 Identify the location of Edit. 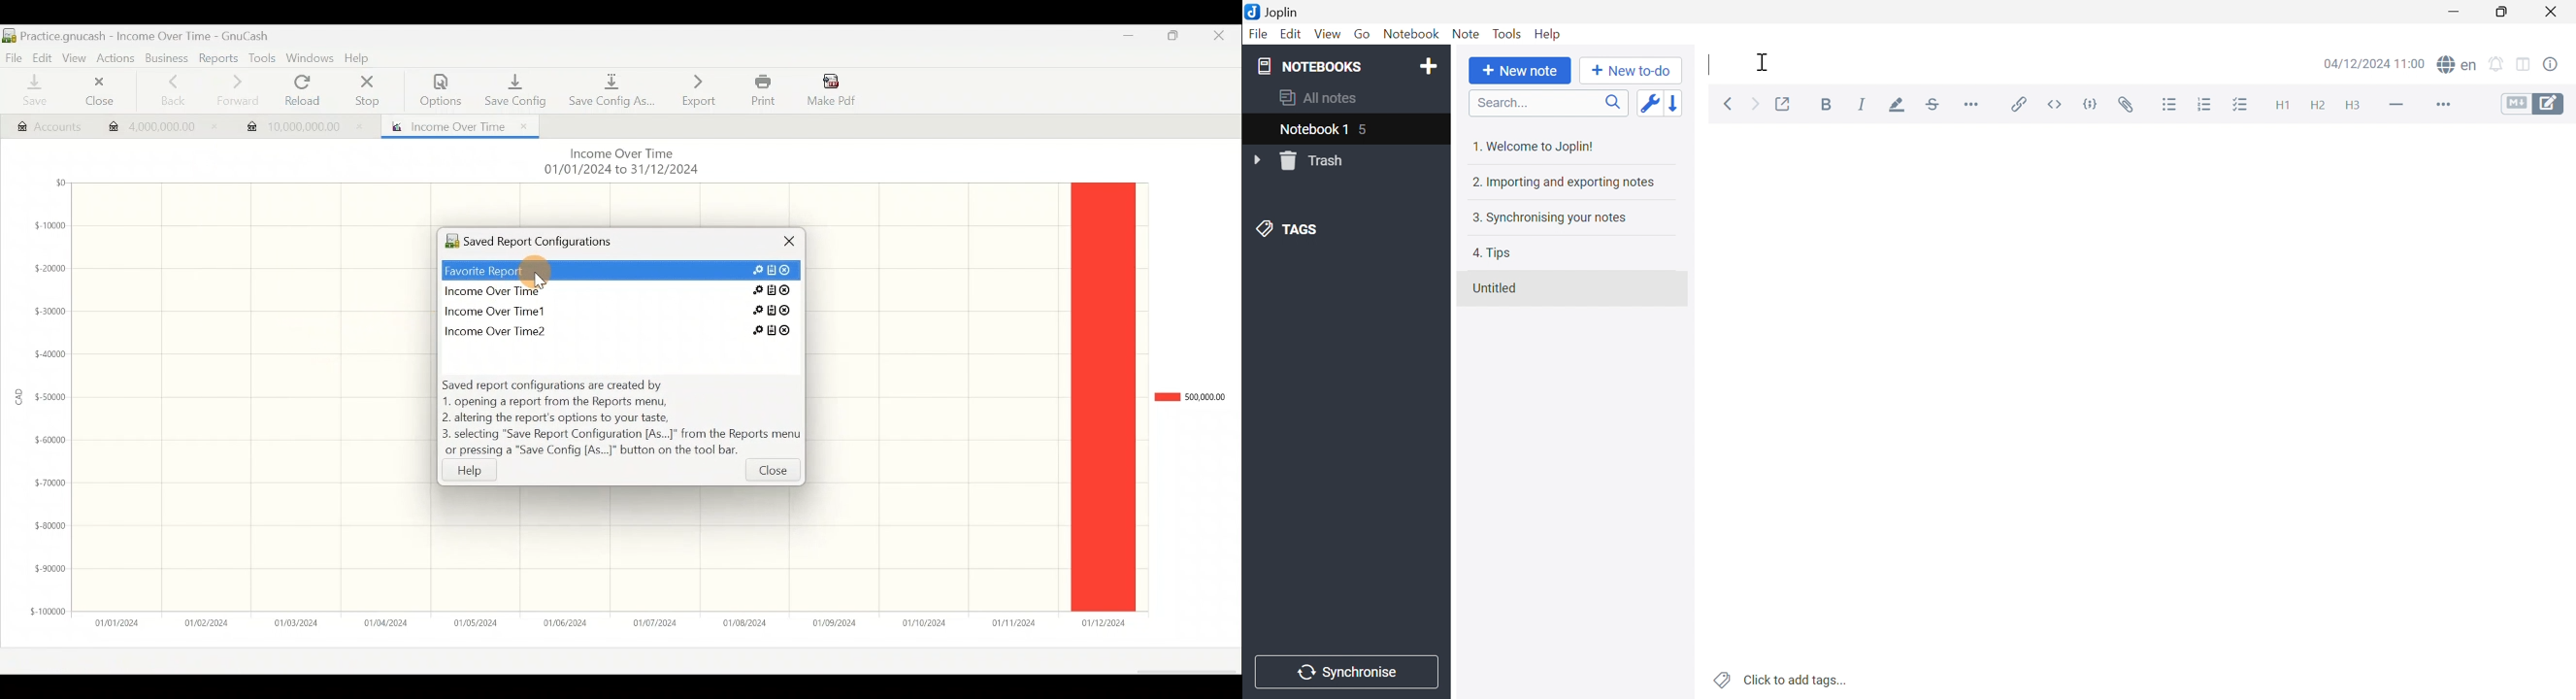
(1292, 36).